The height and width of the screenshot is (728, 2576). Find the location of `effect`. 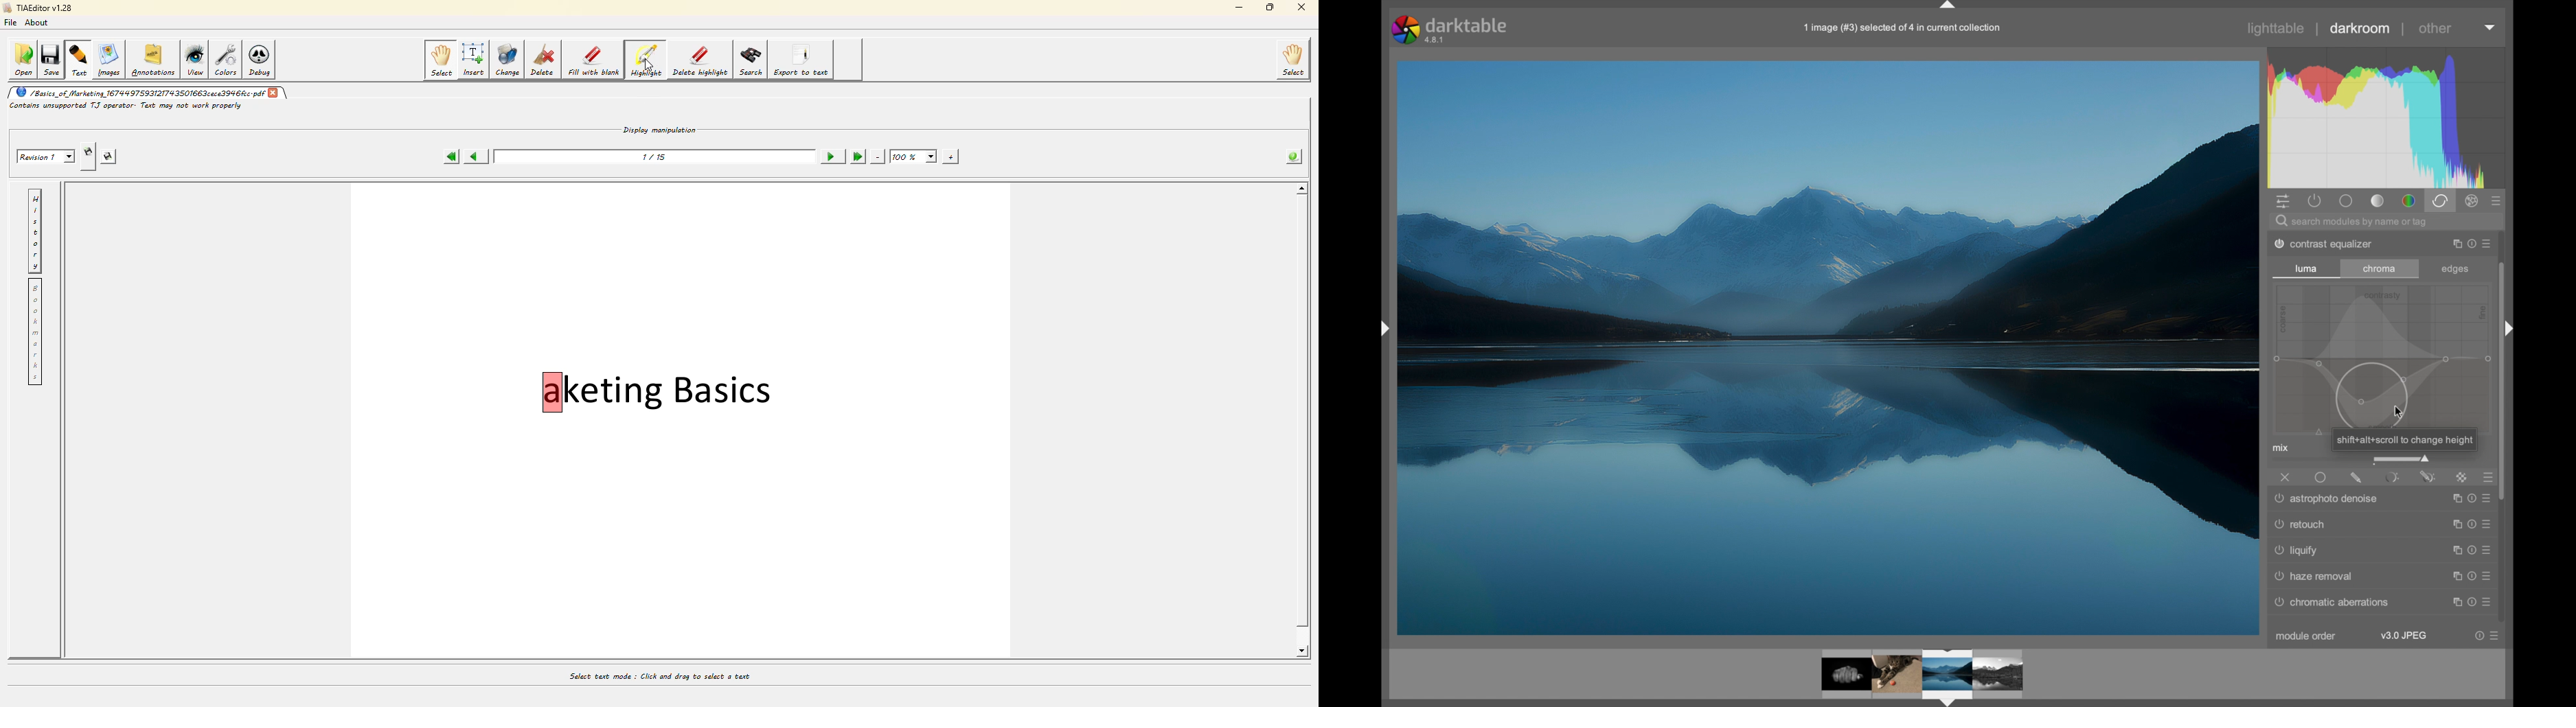

effect is located at coordinates (2473, 200).